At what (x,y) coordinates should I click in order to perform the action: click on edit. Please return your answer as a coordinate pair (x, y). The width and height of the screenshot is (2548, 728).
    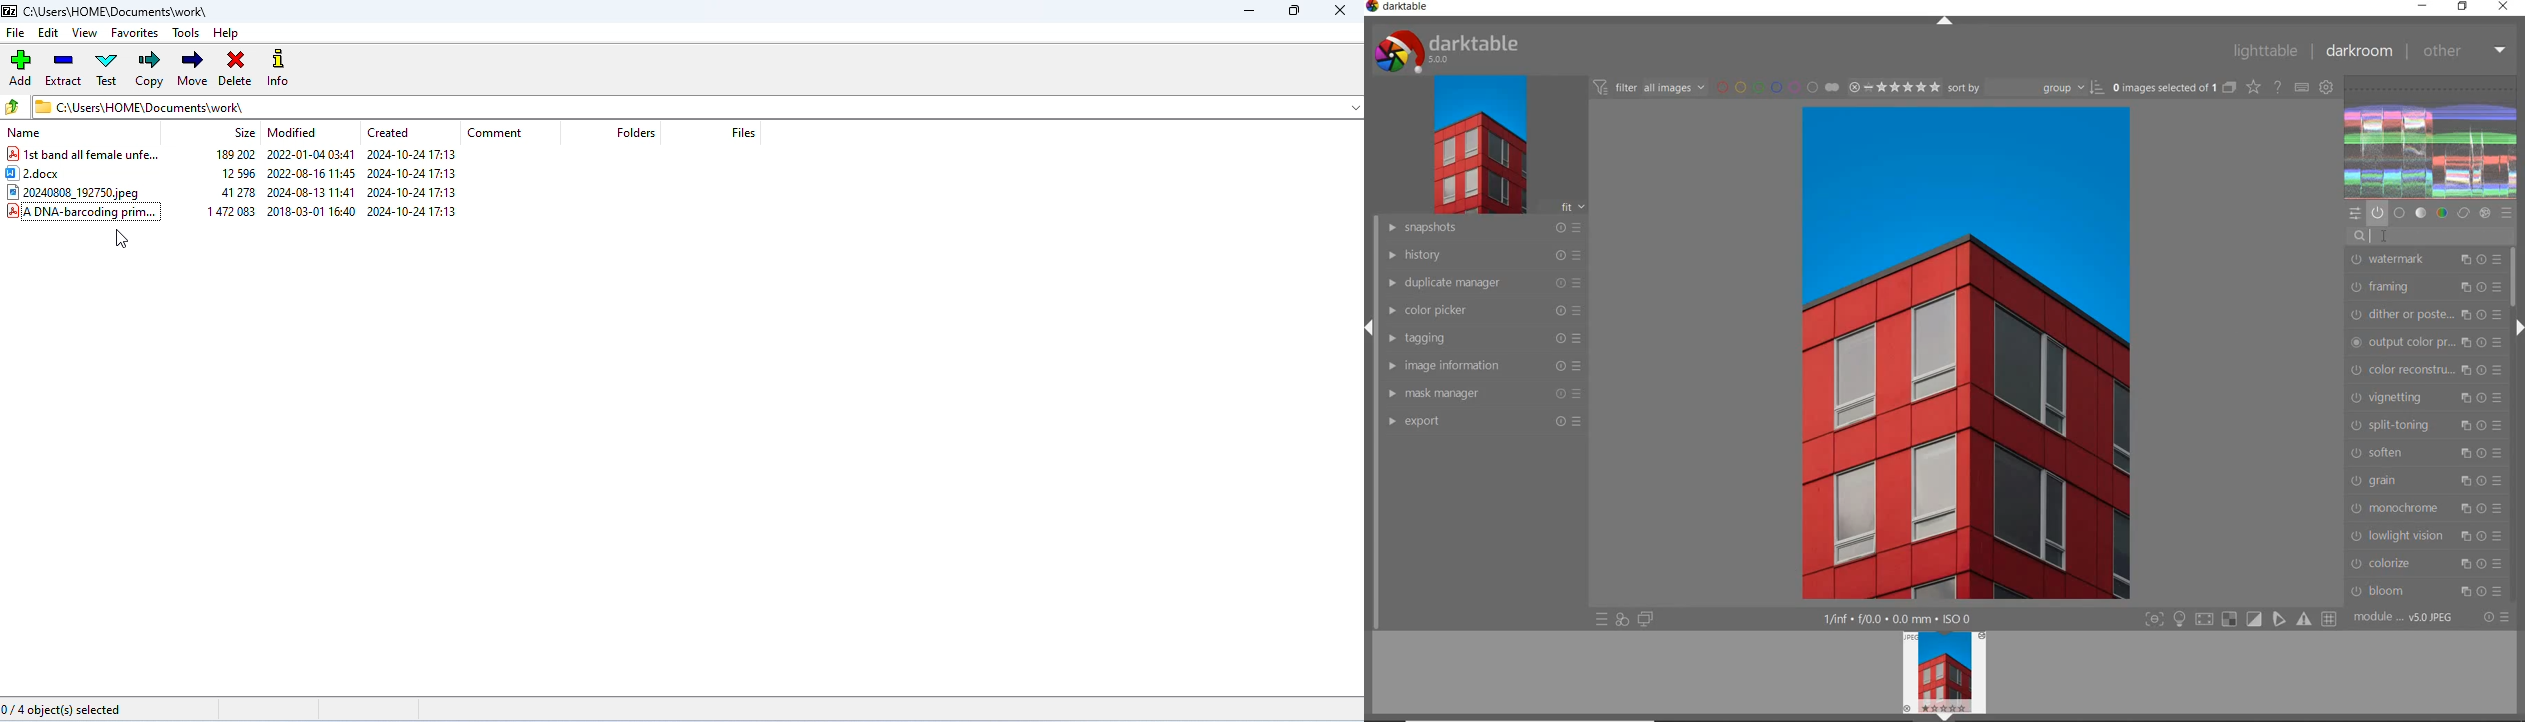
    Looking at the image, I should click on (49, 33).